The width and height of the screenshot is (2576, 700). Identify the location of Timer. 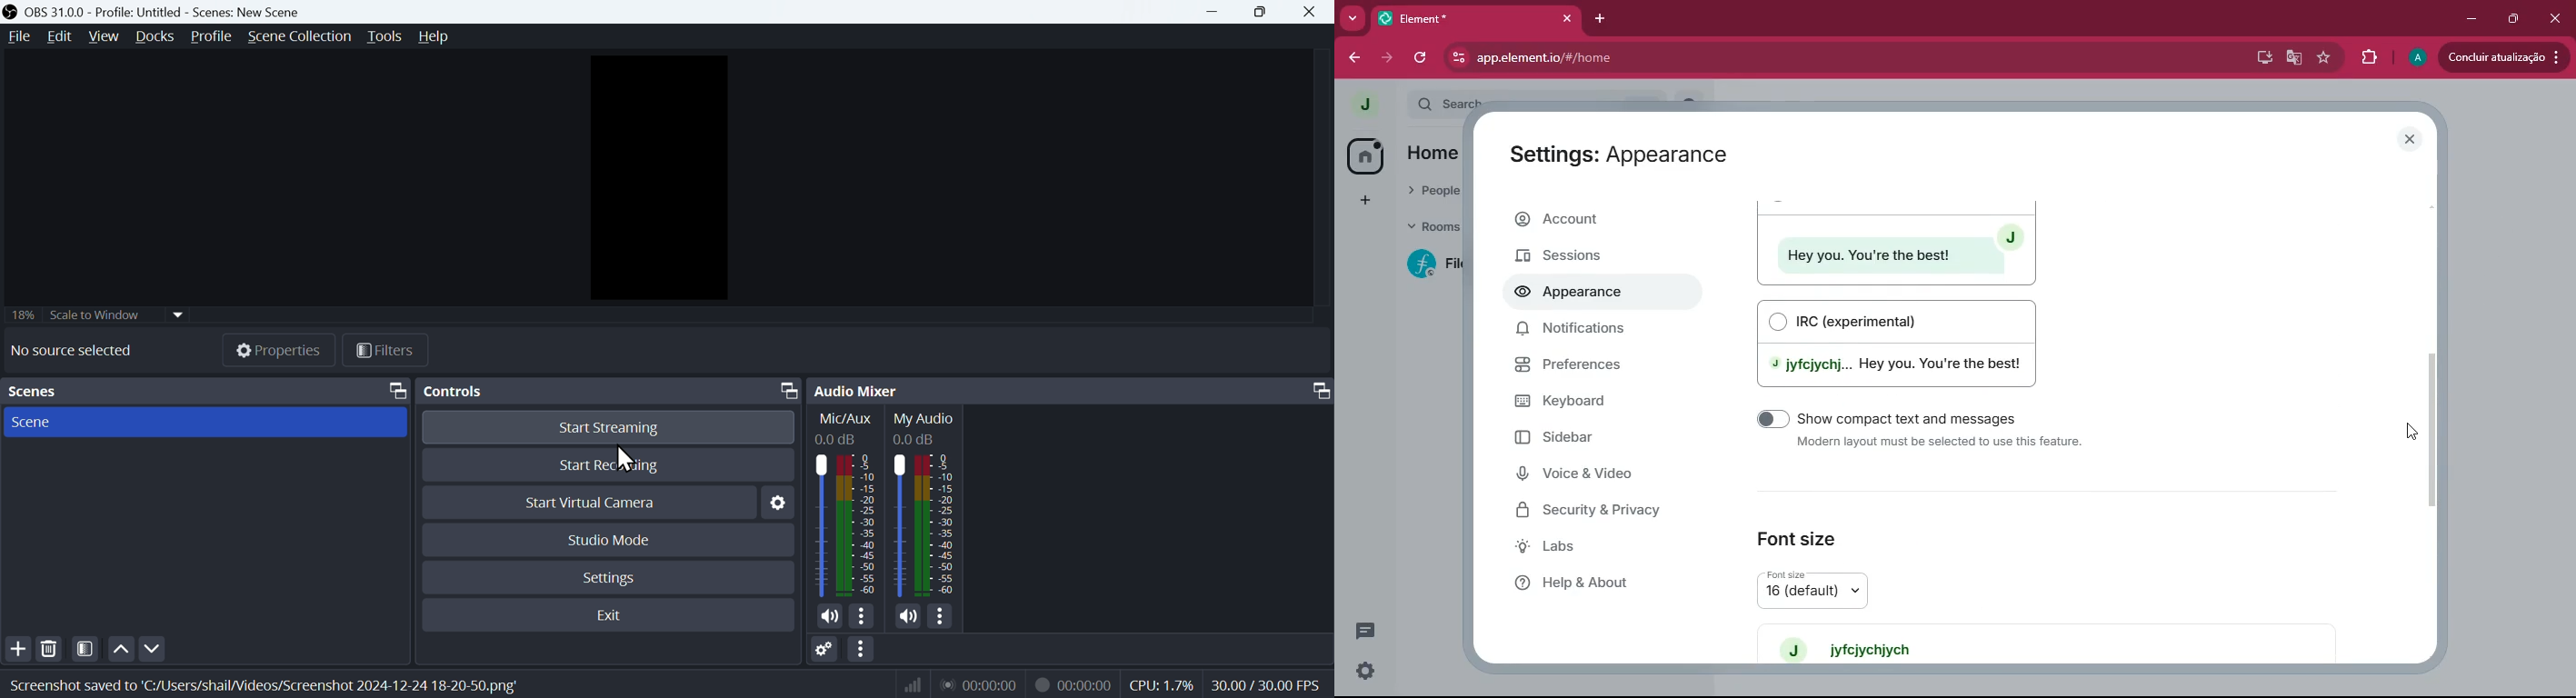
(983, 684).